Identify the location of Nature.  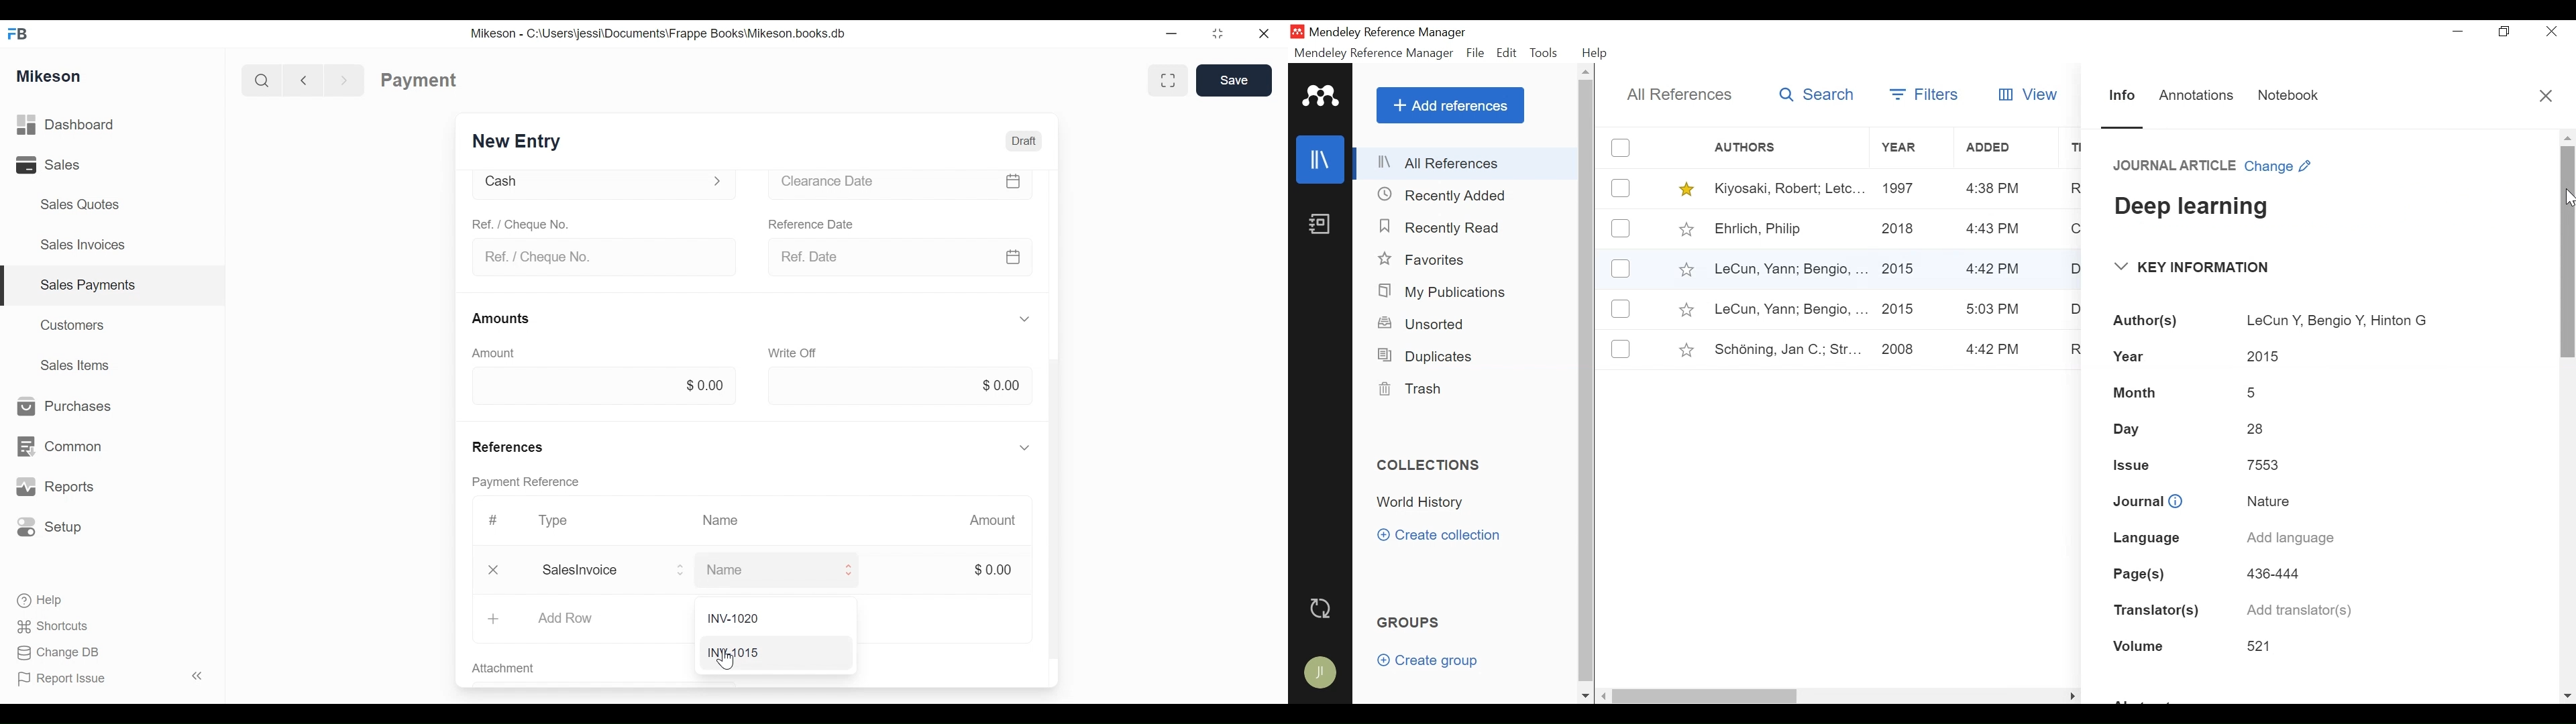
(2266, 499).